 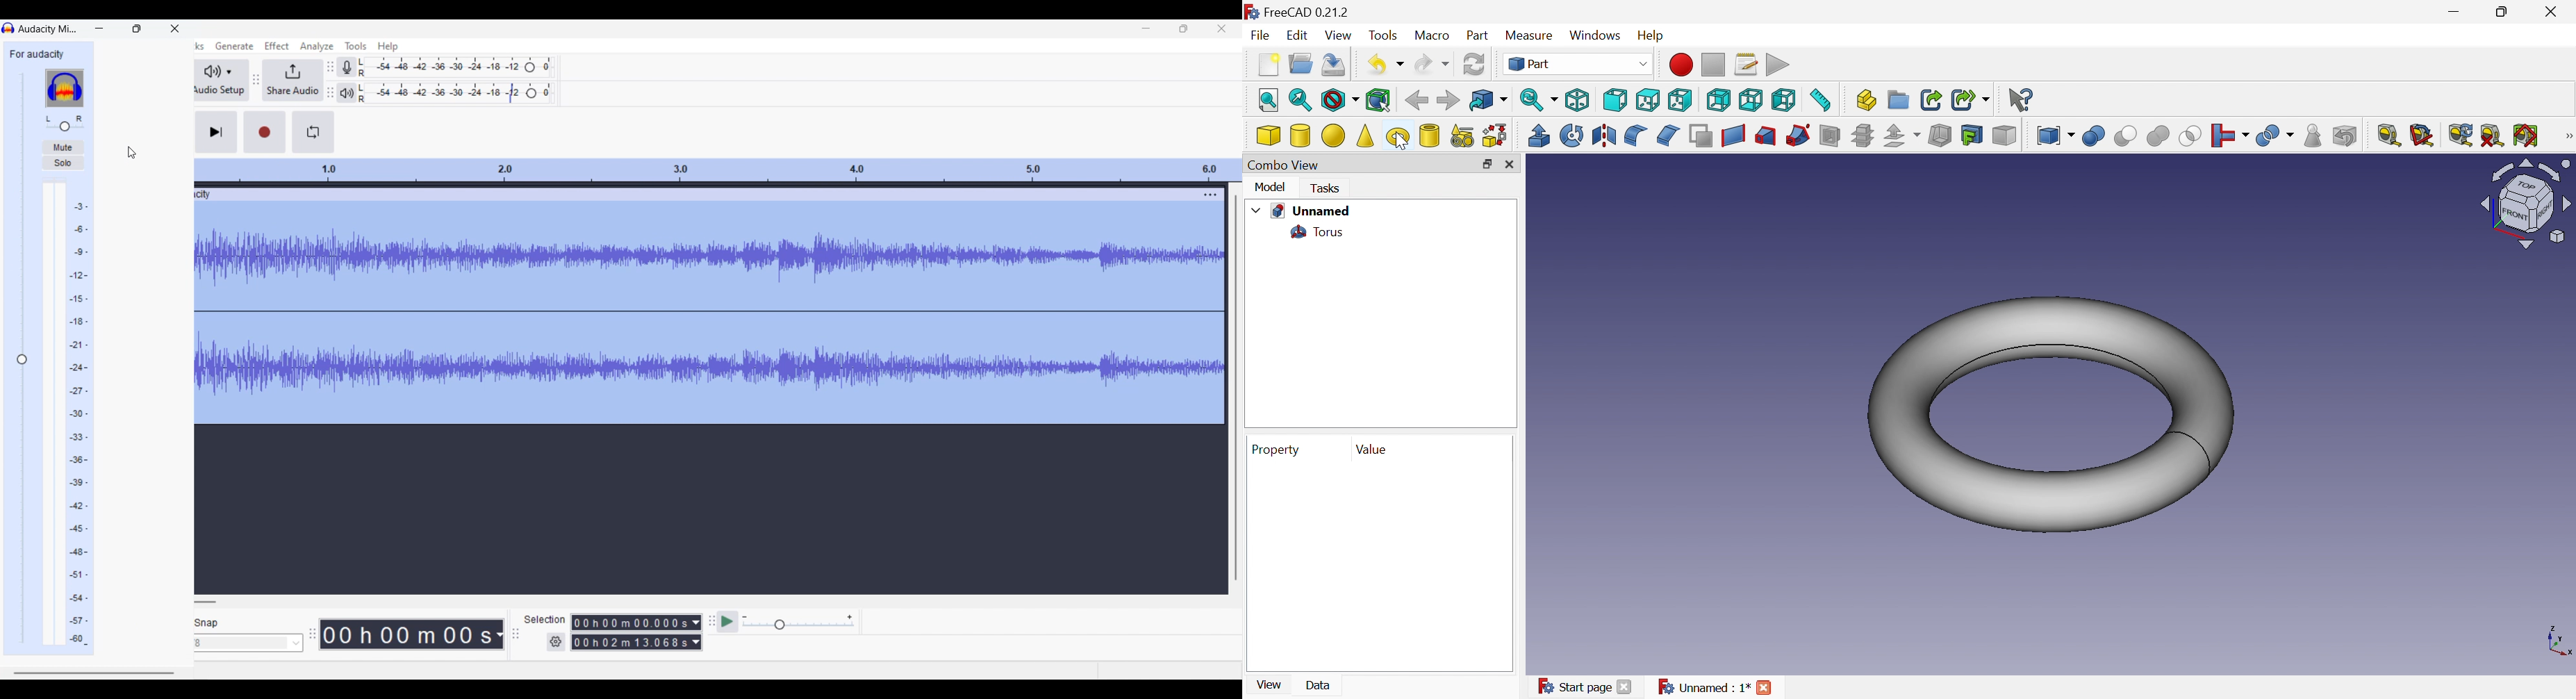 What do you see at coordinates (2388, 135) in the screenshot?
I see `Measure liner` at bounding box center [2388, 135].